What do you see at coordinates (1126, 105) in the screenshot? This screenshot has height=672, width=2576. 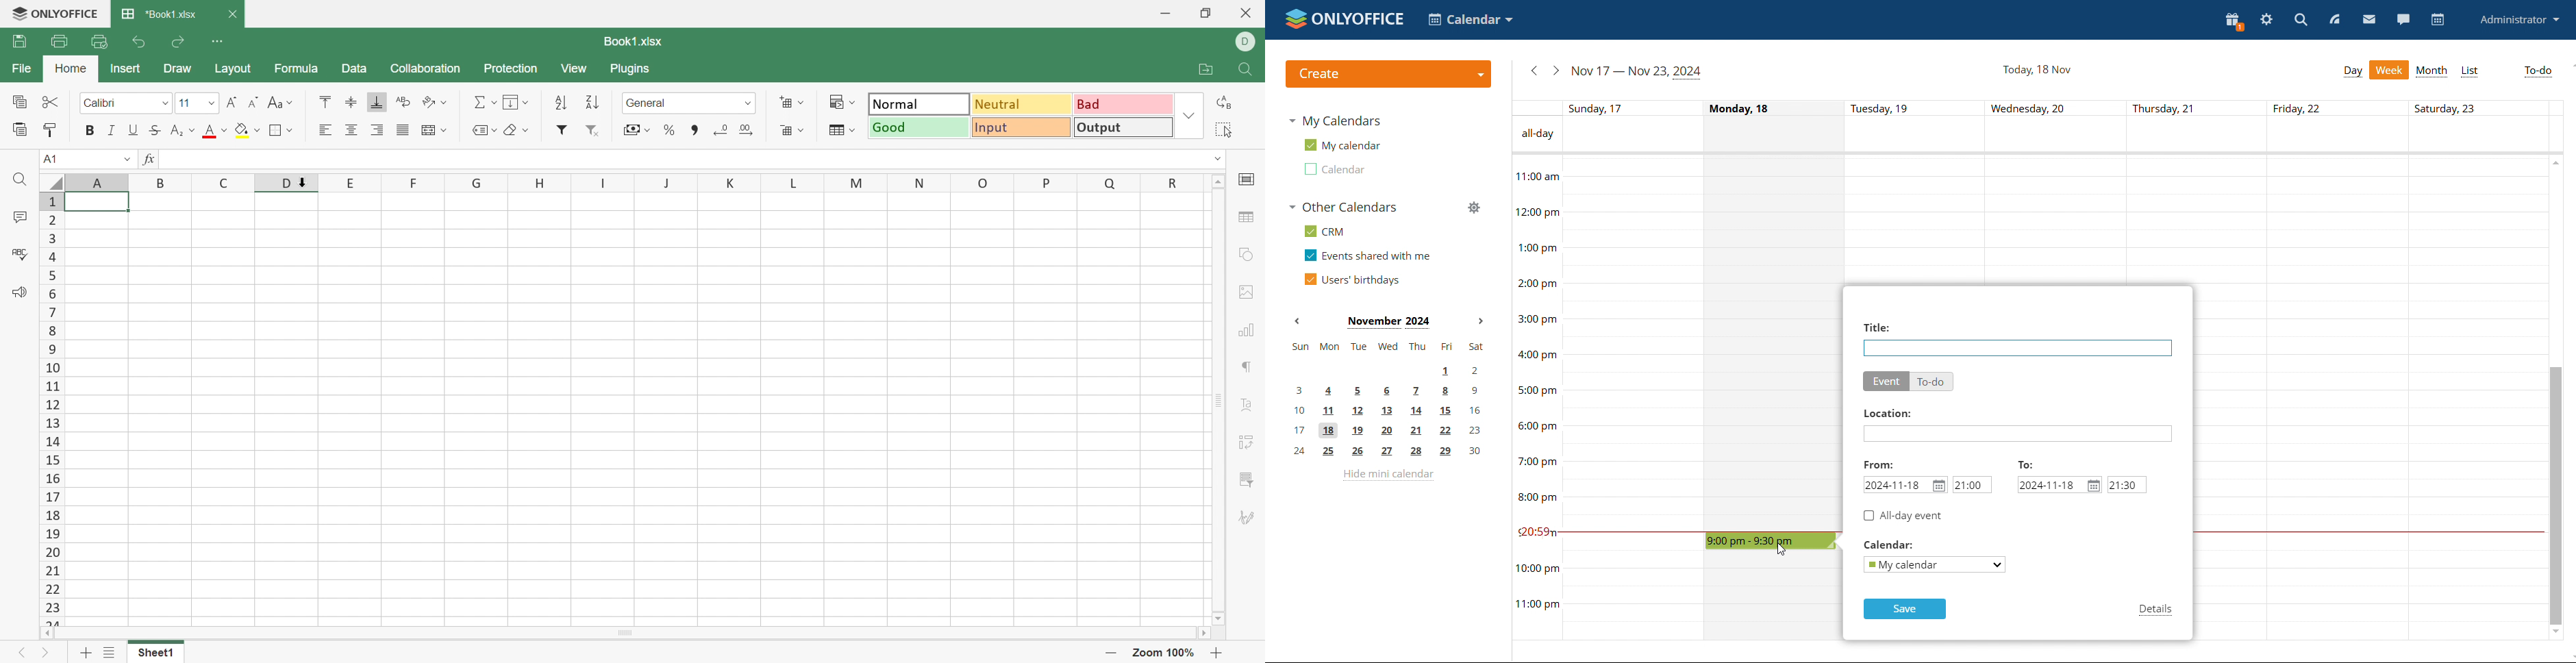 I see `Bad` at bounding box center [1126, 105].